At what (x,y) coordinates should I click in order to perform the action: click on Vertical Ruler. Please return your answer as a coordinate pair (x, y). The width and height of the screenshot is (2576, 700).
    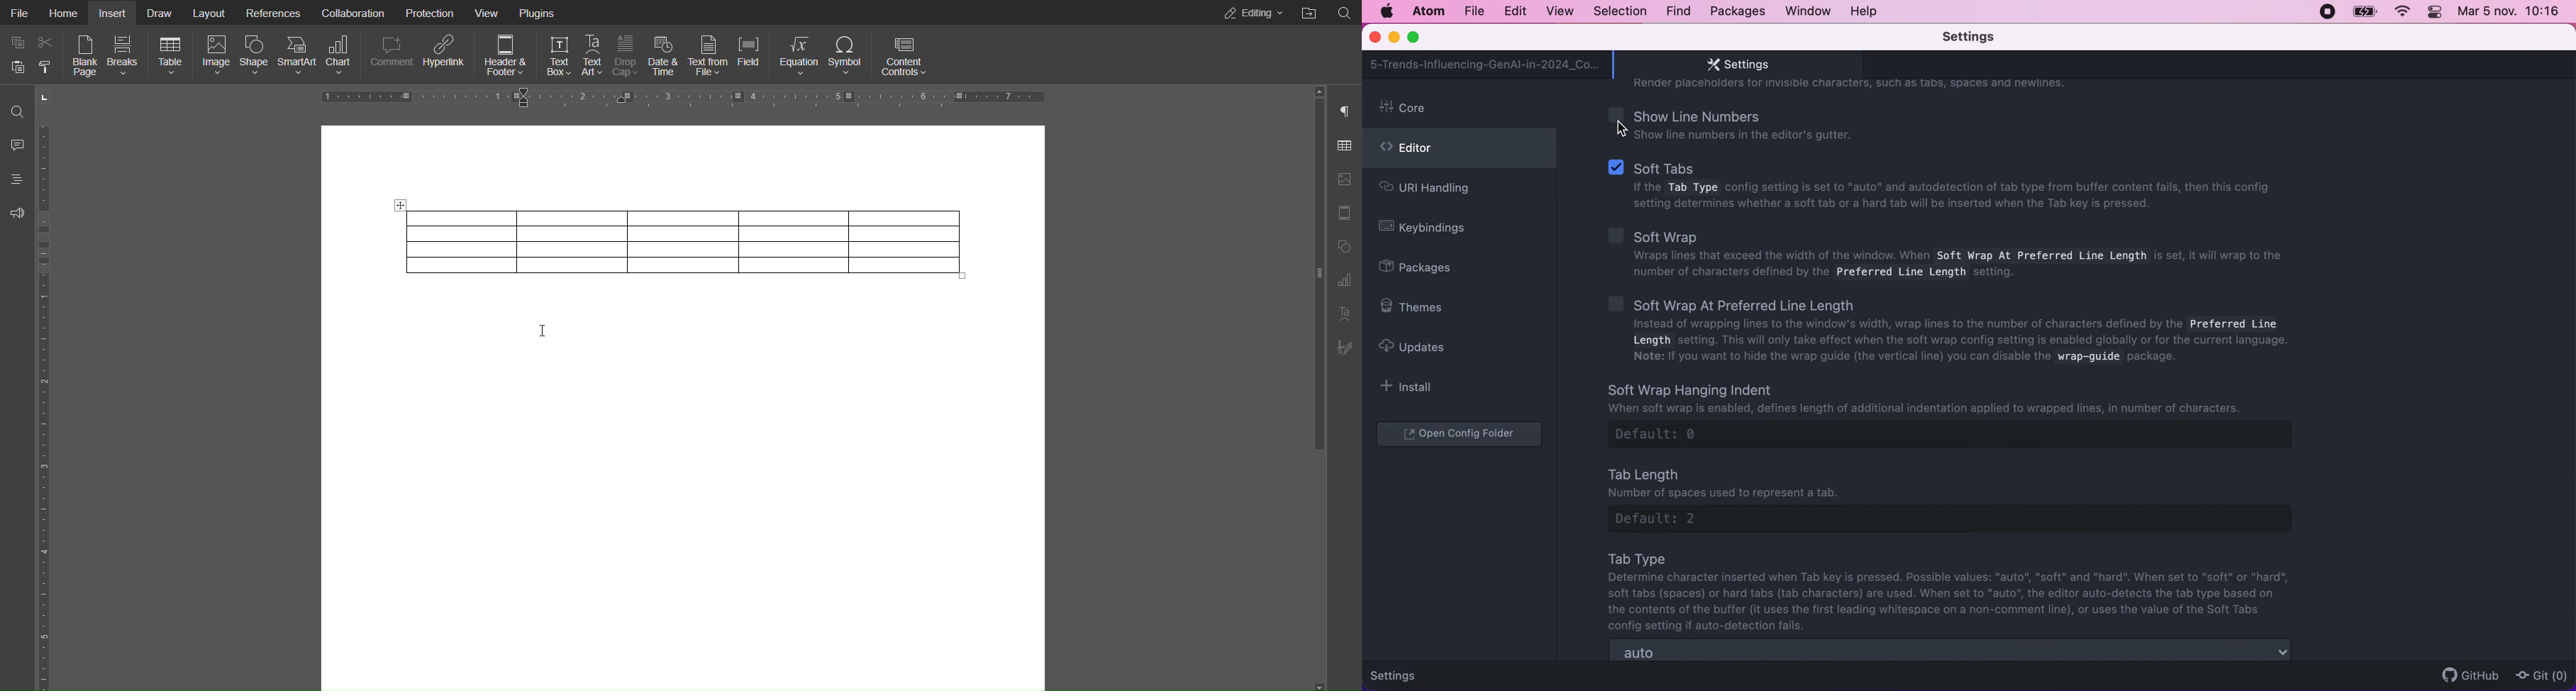
    Looking at the image, I should click on (44, 403).